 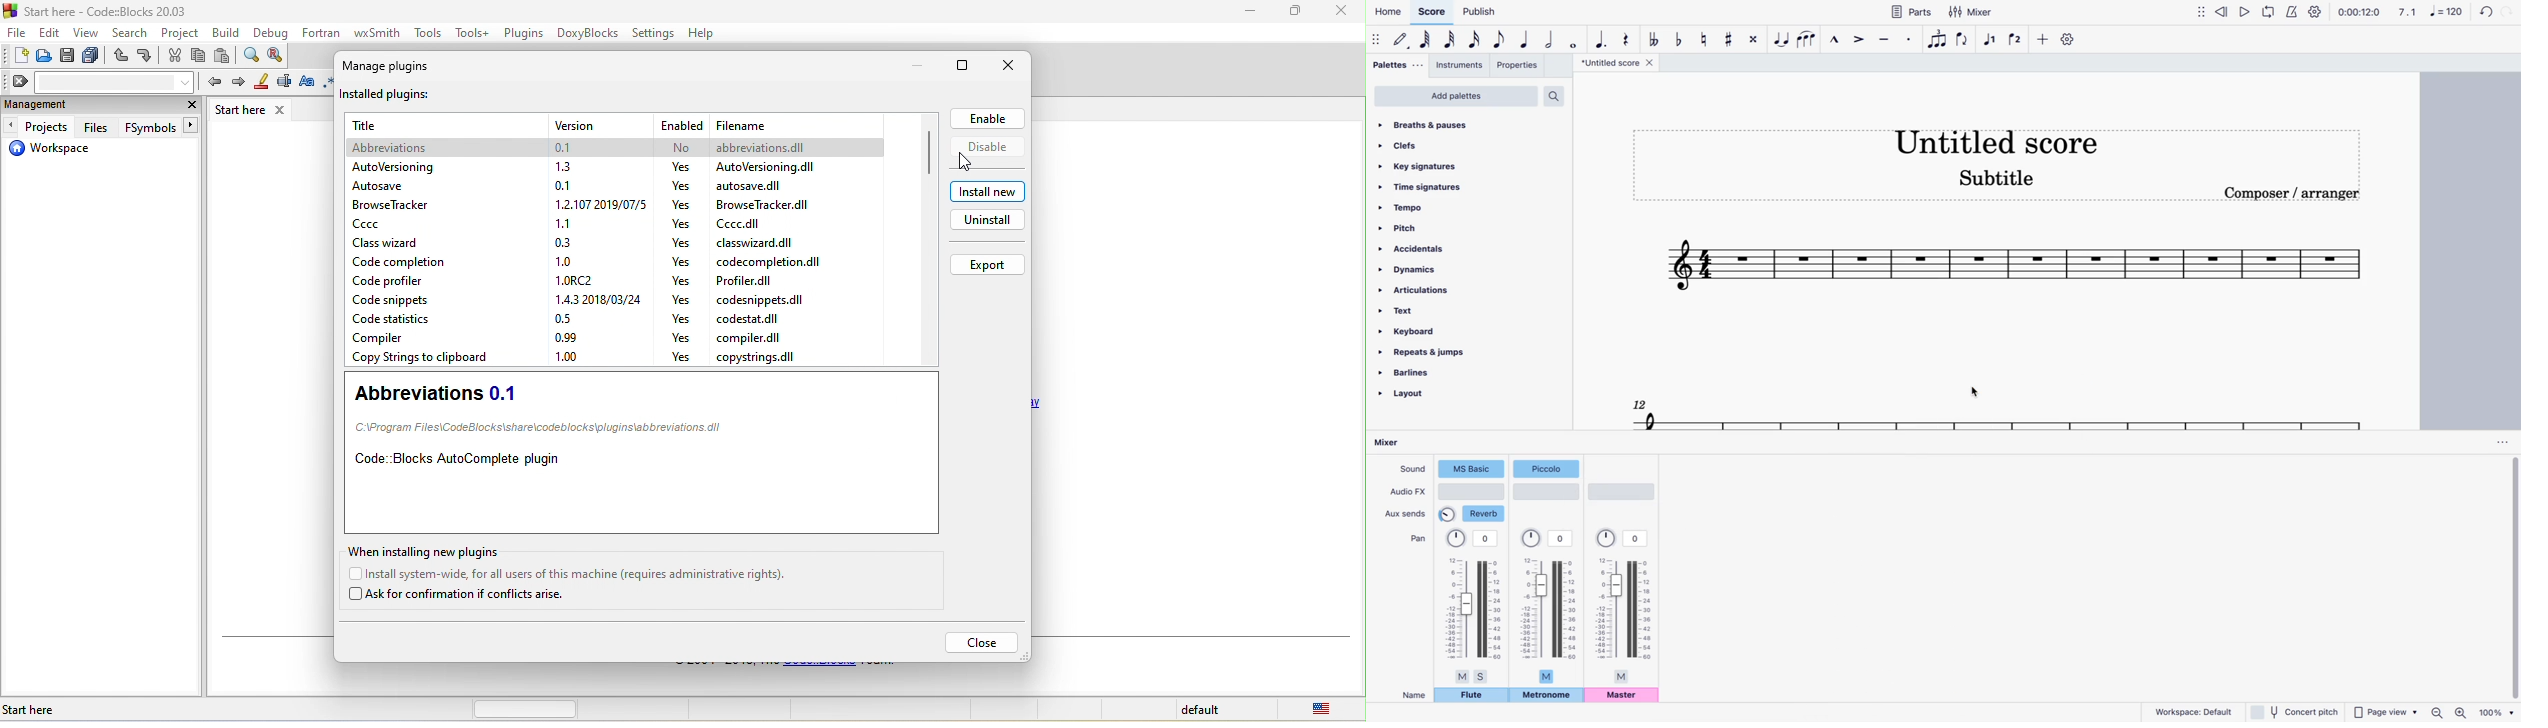 I want to click on files, so click(x=99, y=127).